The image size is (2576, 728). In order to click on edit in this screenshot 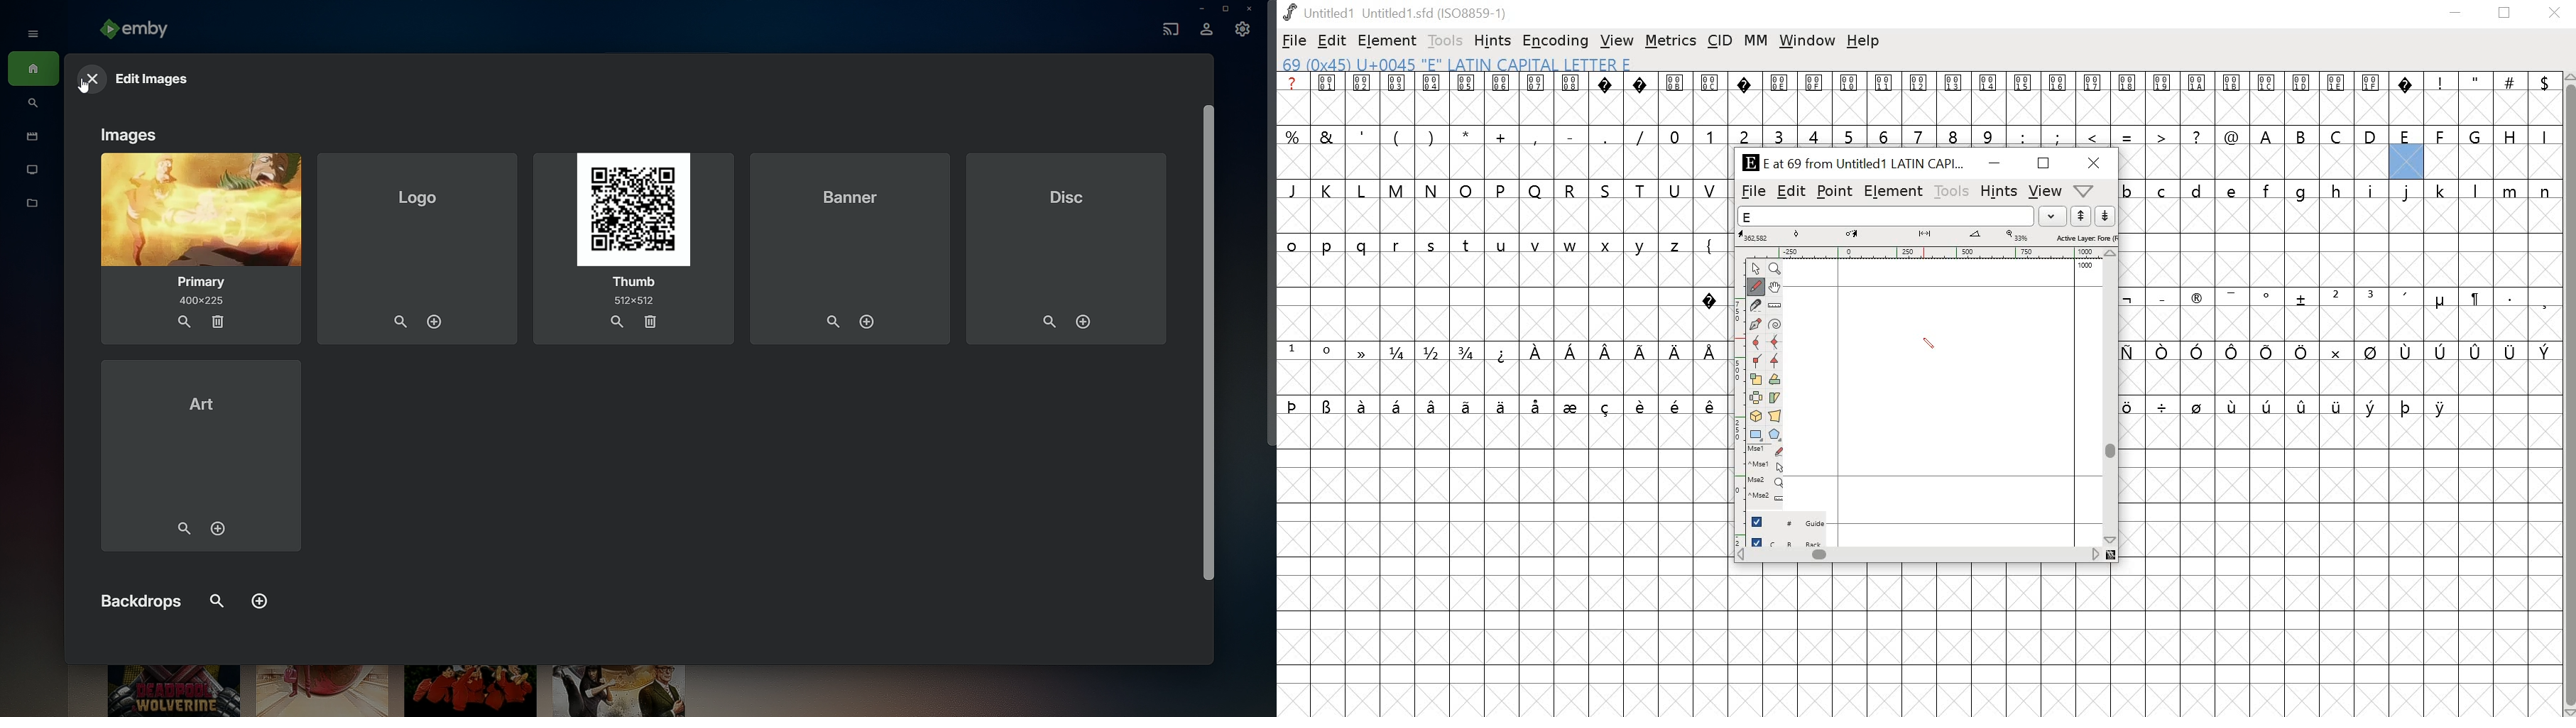, I will do `click(1333, 40)`.